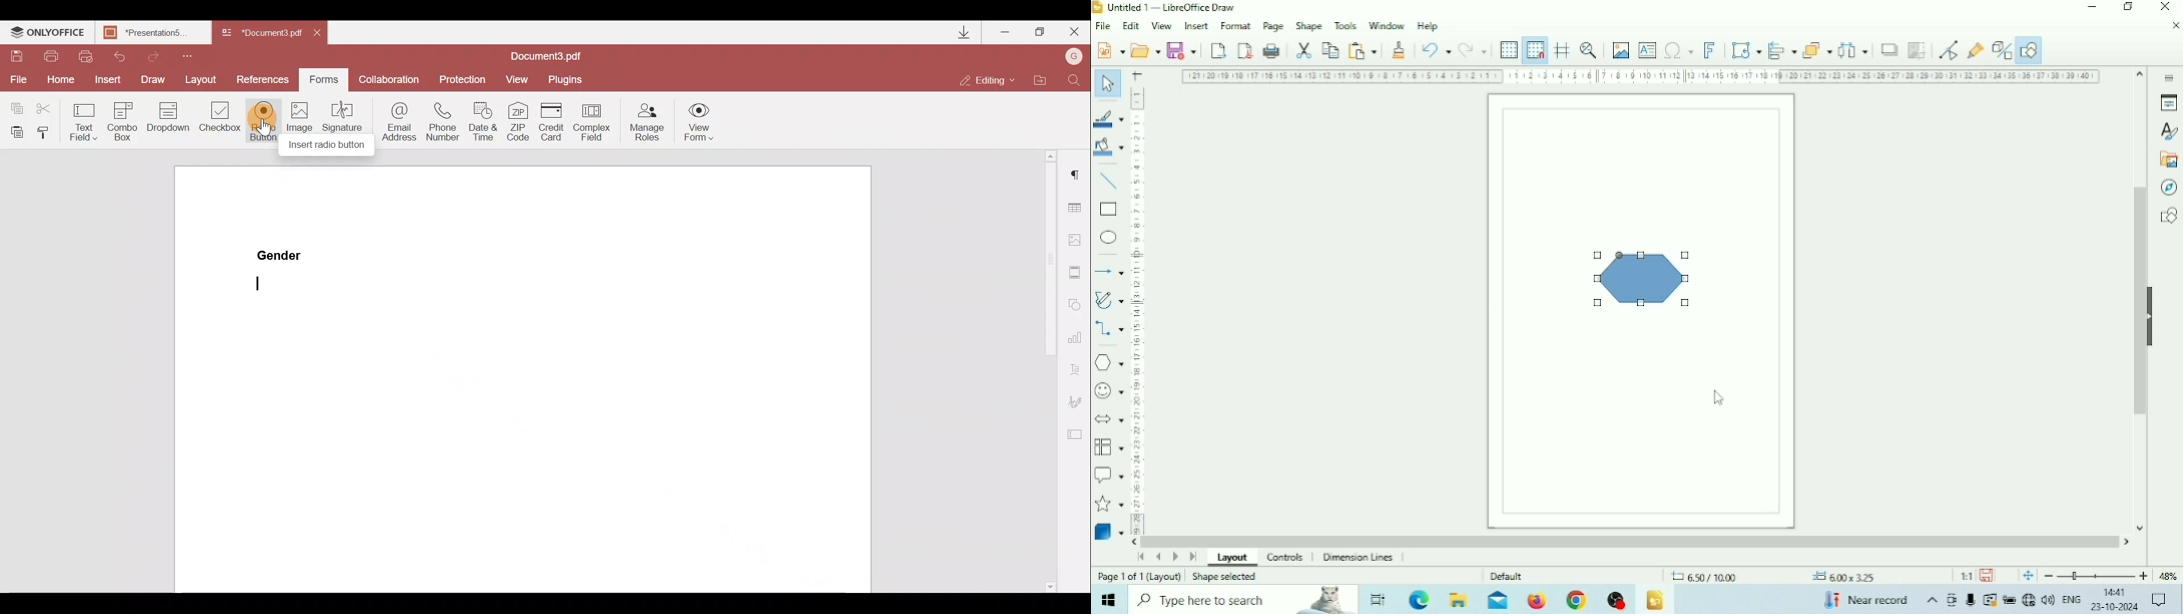 The width and height of the screenshot is (2184, 616). What do you see at coordinates (1782, 50) in the screenshot?
I see `Align Objects` at bounding box center [1782, 50].